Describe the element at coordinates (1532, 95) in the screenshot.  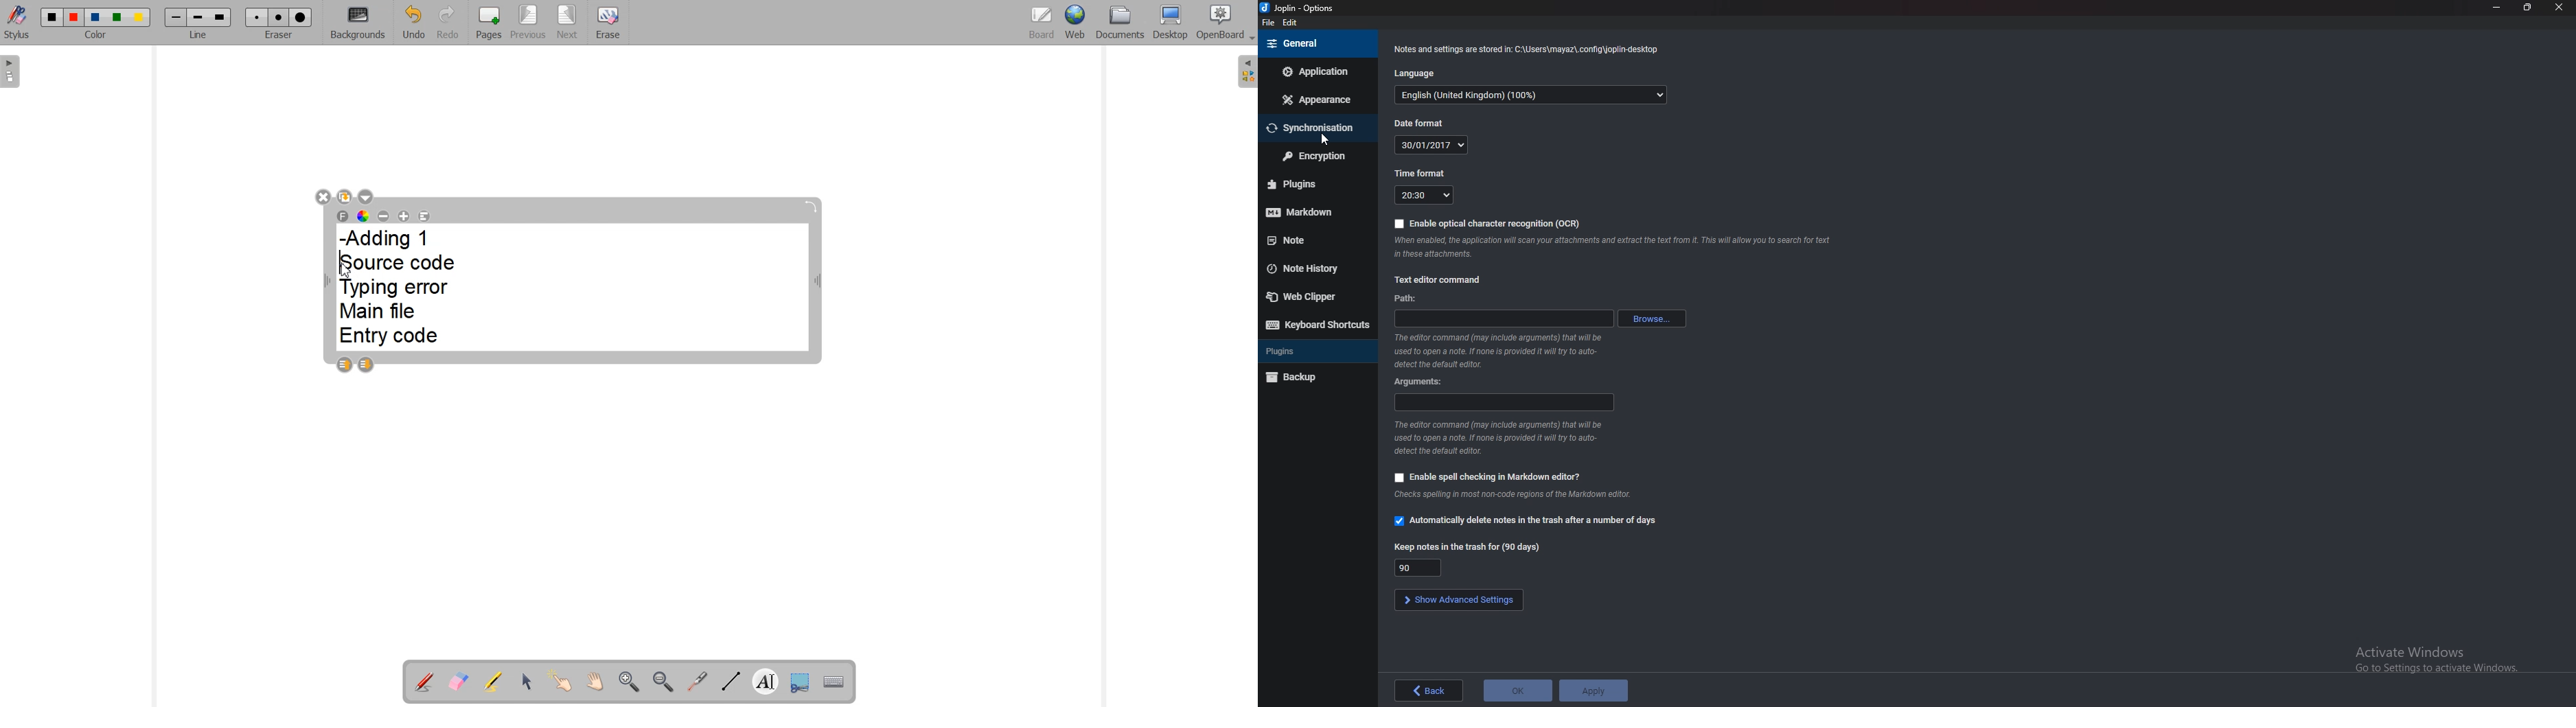
I see `language` at that location.